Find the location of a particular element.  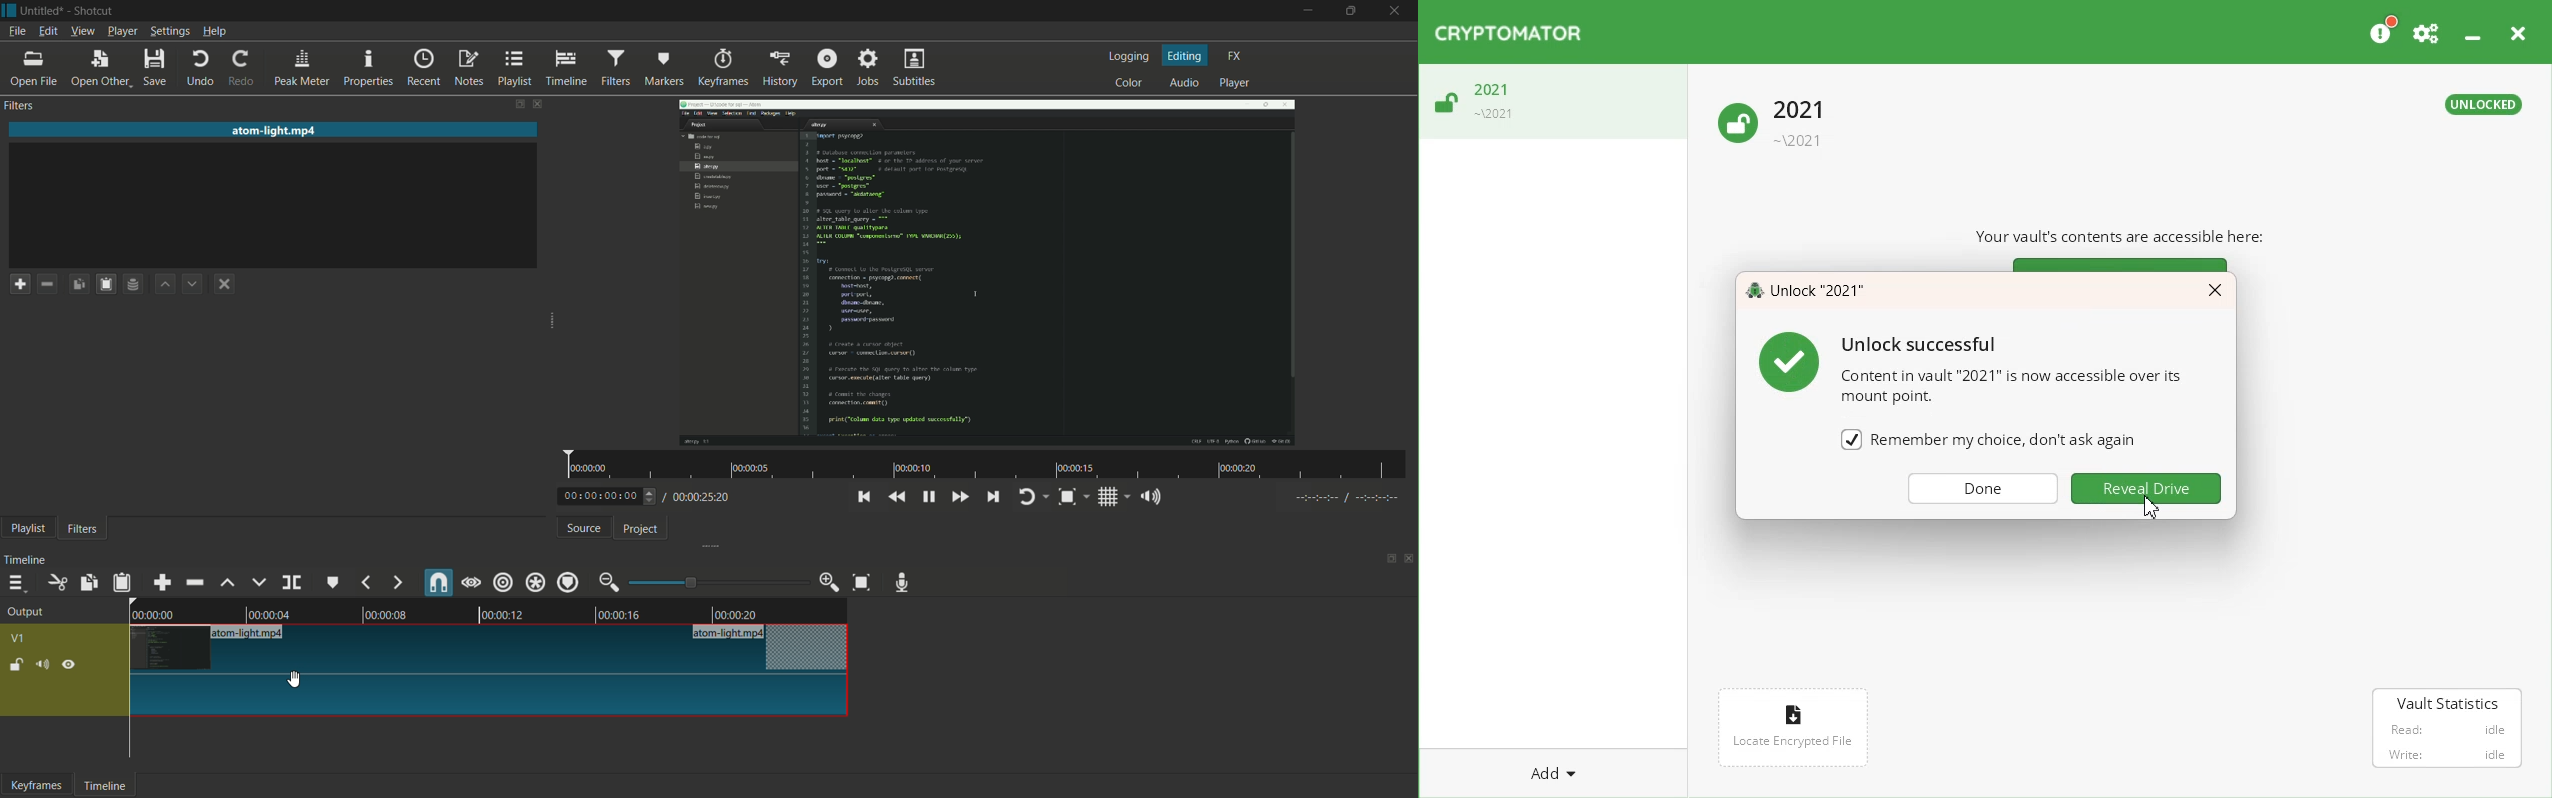

playlist is located at coordinates (514, 69).